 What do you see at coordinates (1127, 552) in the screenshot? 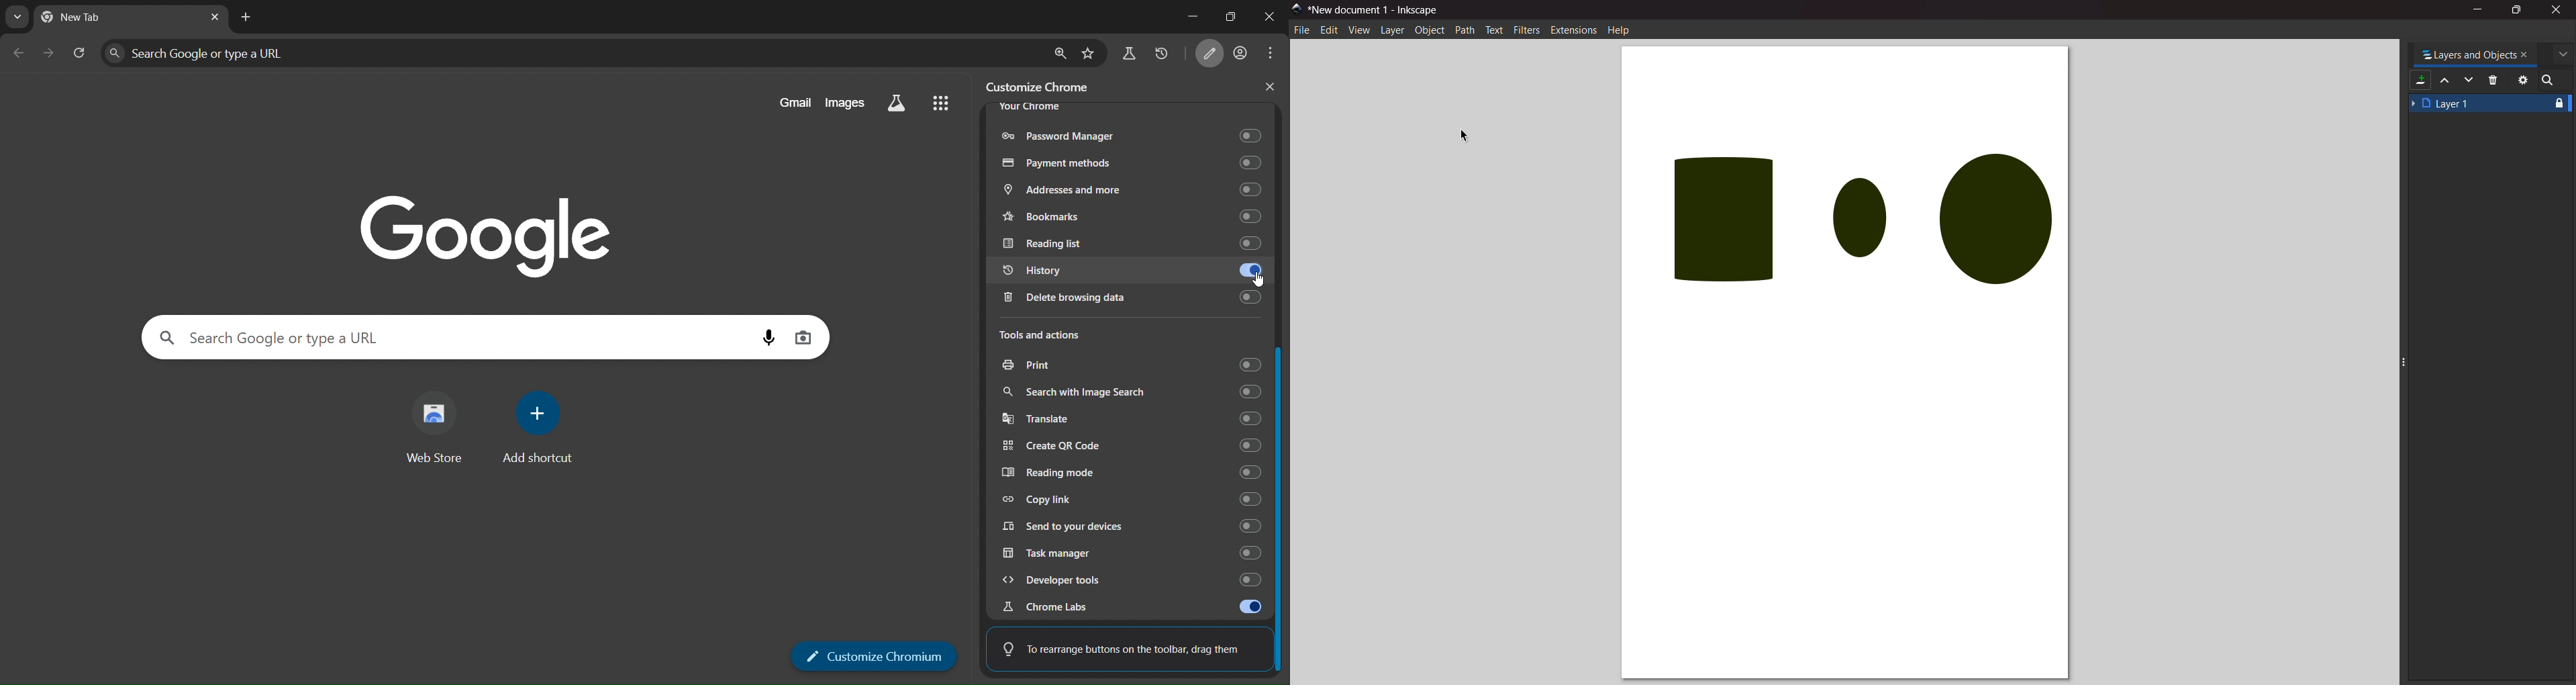
I see `task manager` at bounding box center [1127, 552].